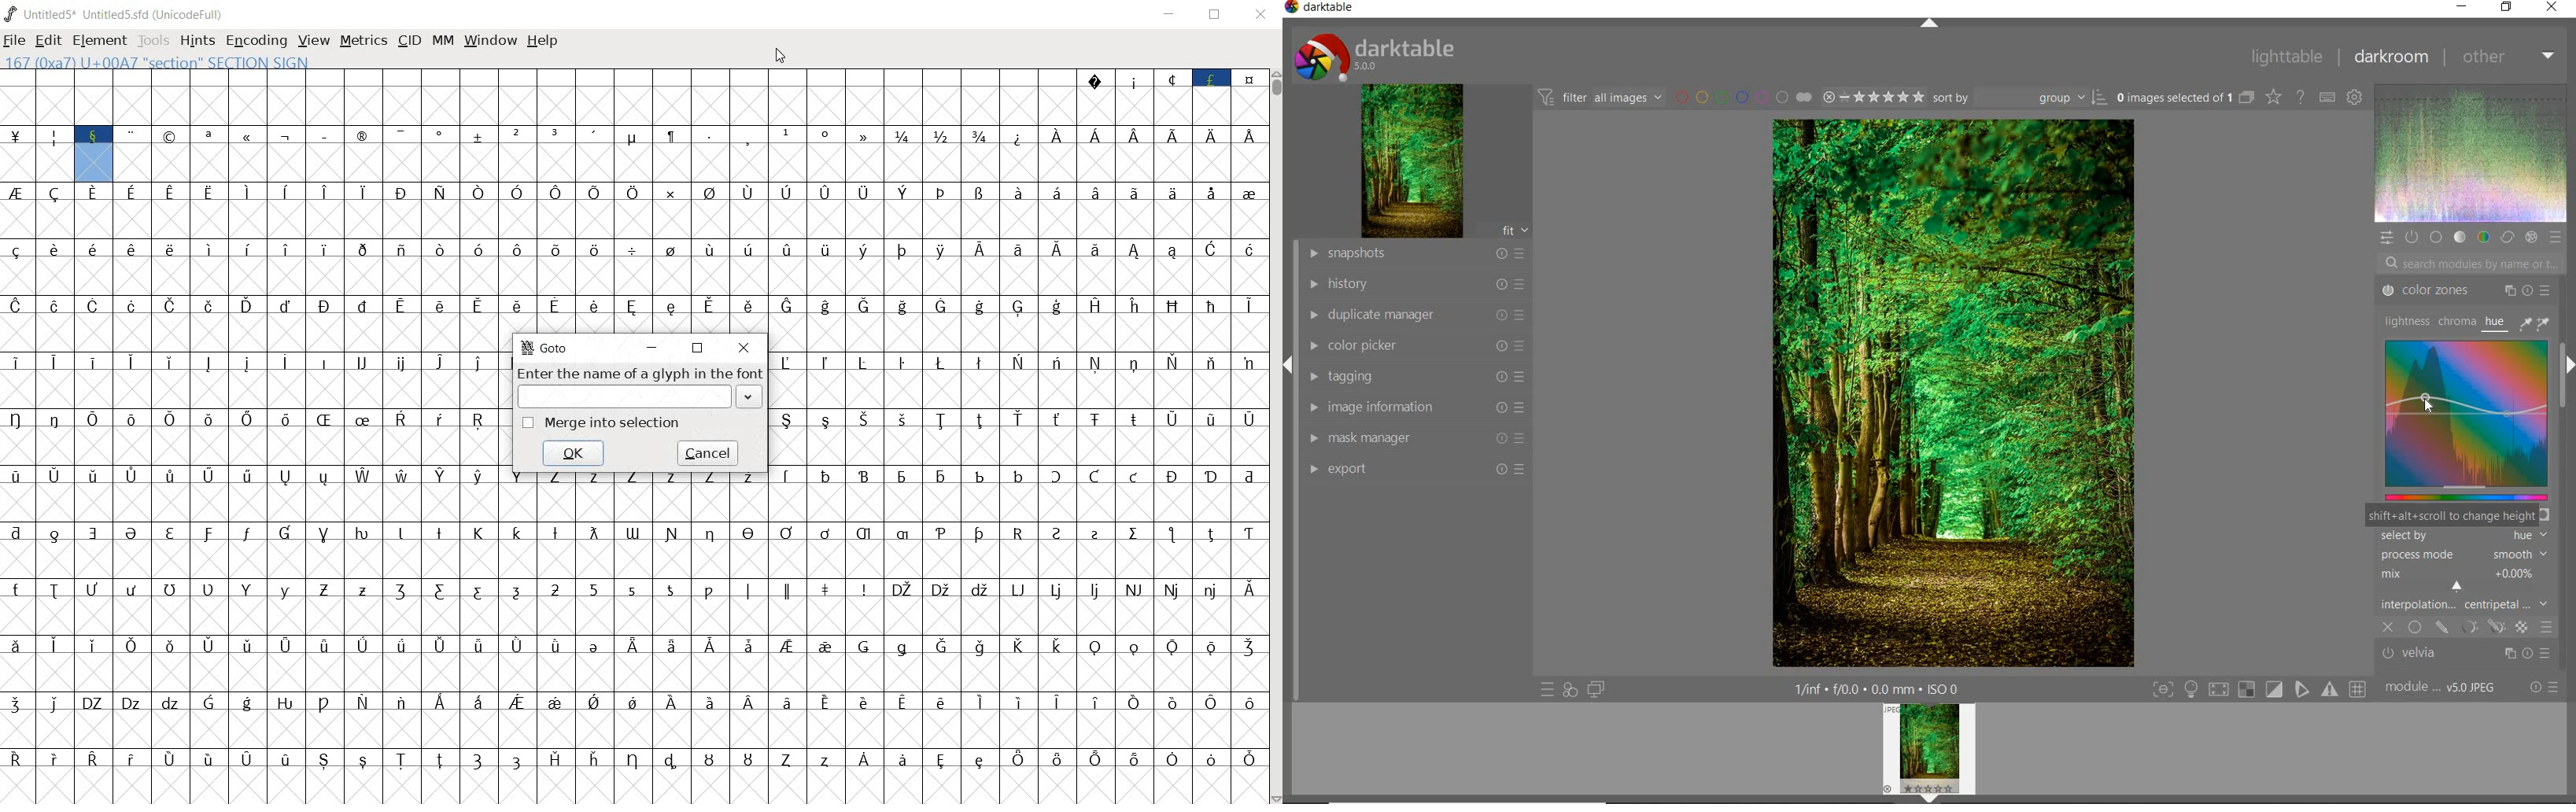 Image resolution: width=2576 pixels, height=812 pixels. What do you see at coordinates (1216, 15) in the screenshot?
I see `restore down` at bounding box center [1216, 15].